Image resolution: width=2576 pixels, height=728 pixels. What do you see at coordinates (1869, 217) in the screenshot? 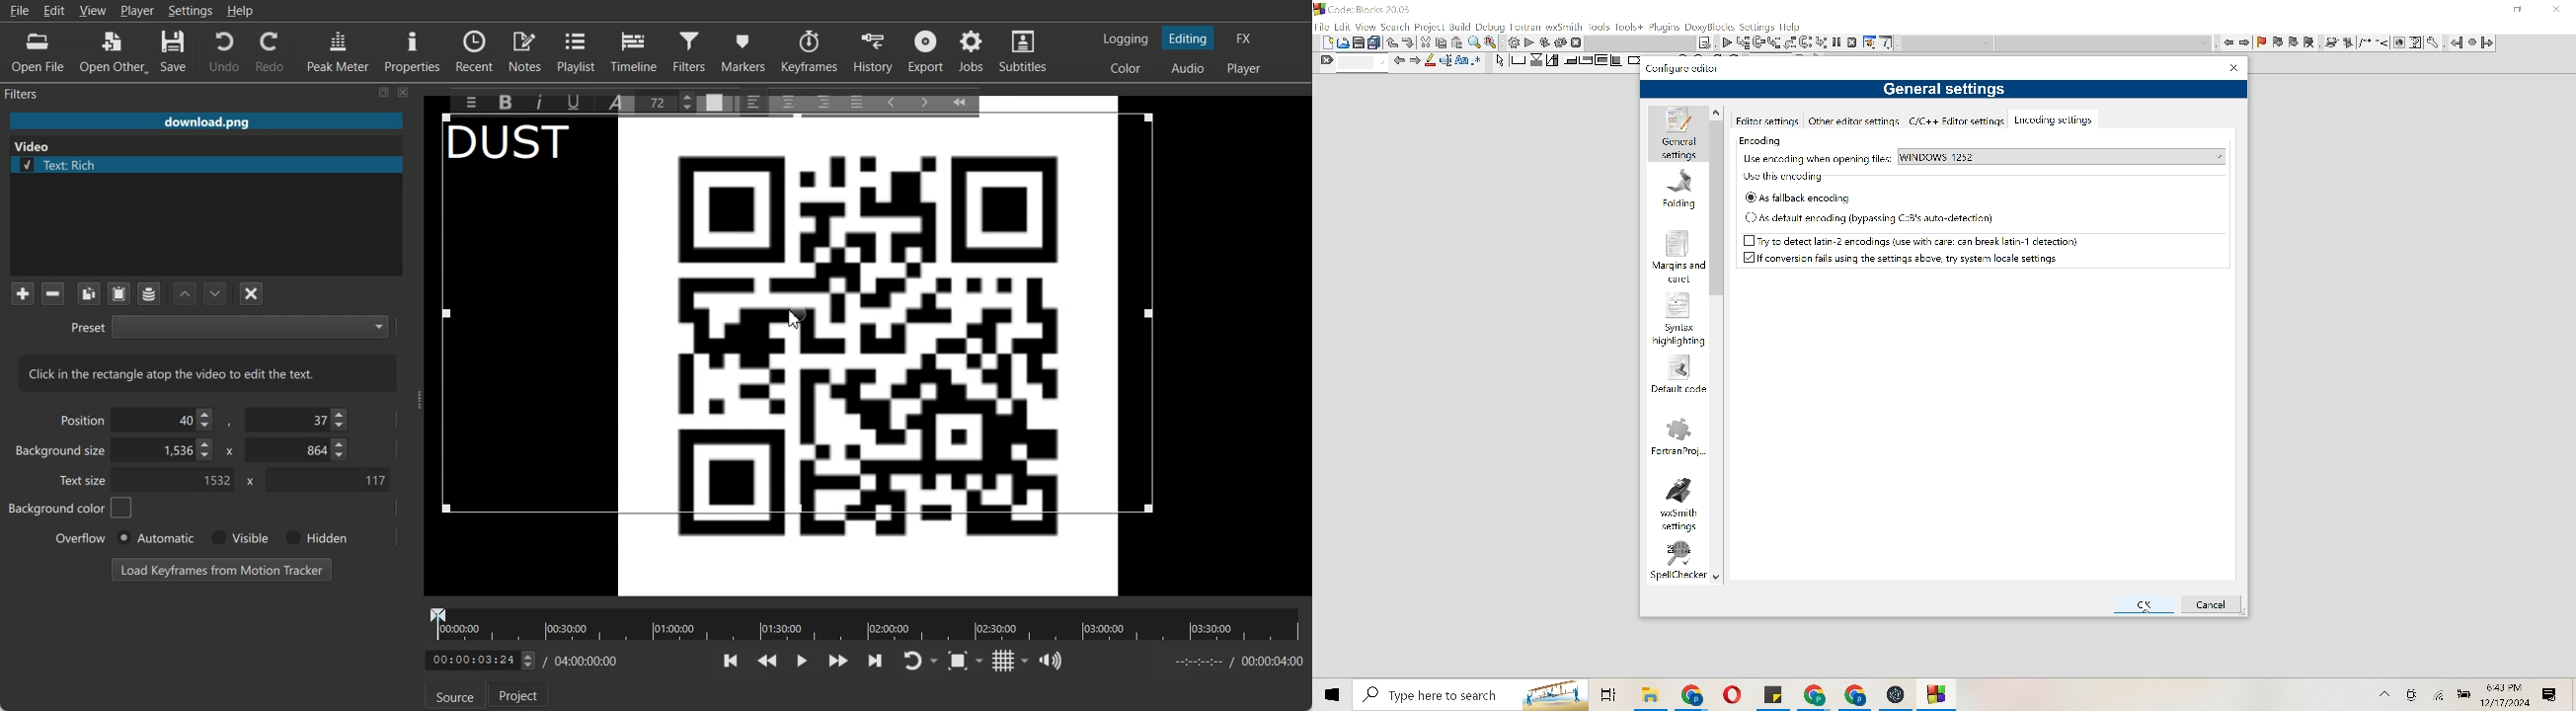
I see `As default encoding` at bounding box center [1869, 217].